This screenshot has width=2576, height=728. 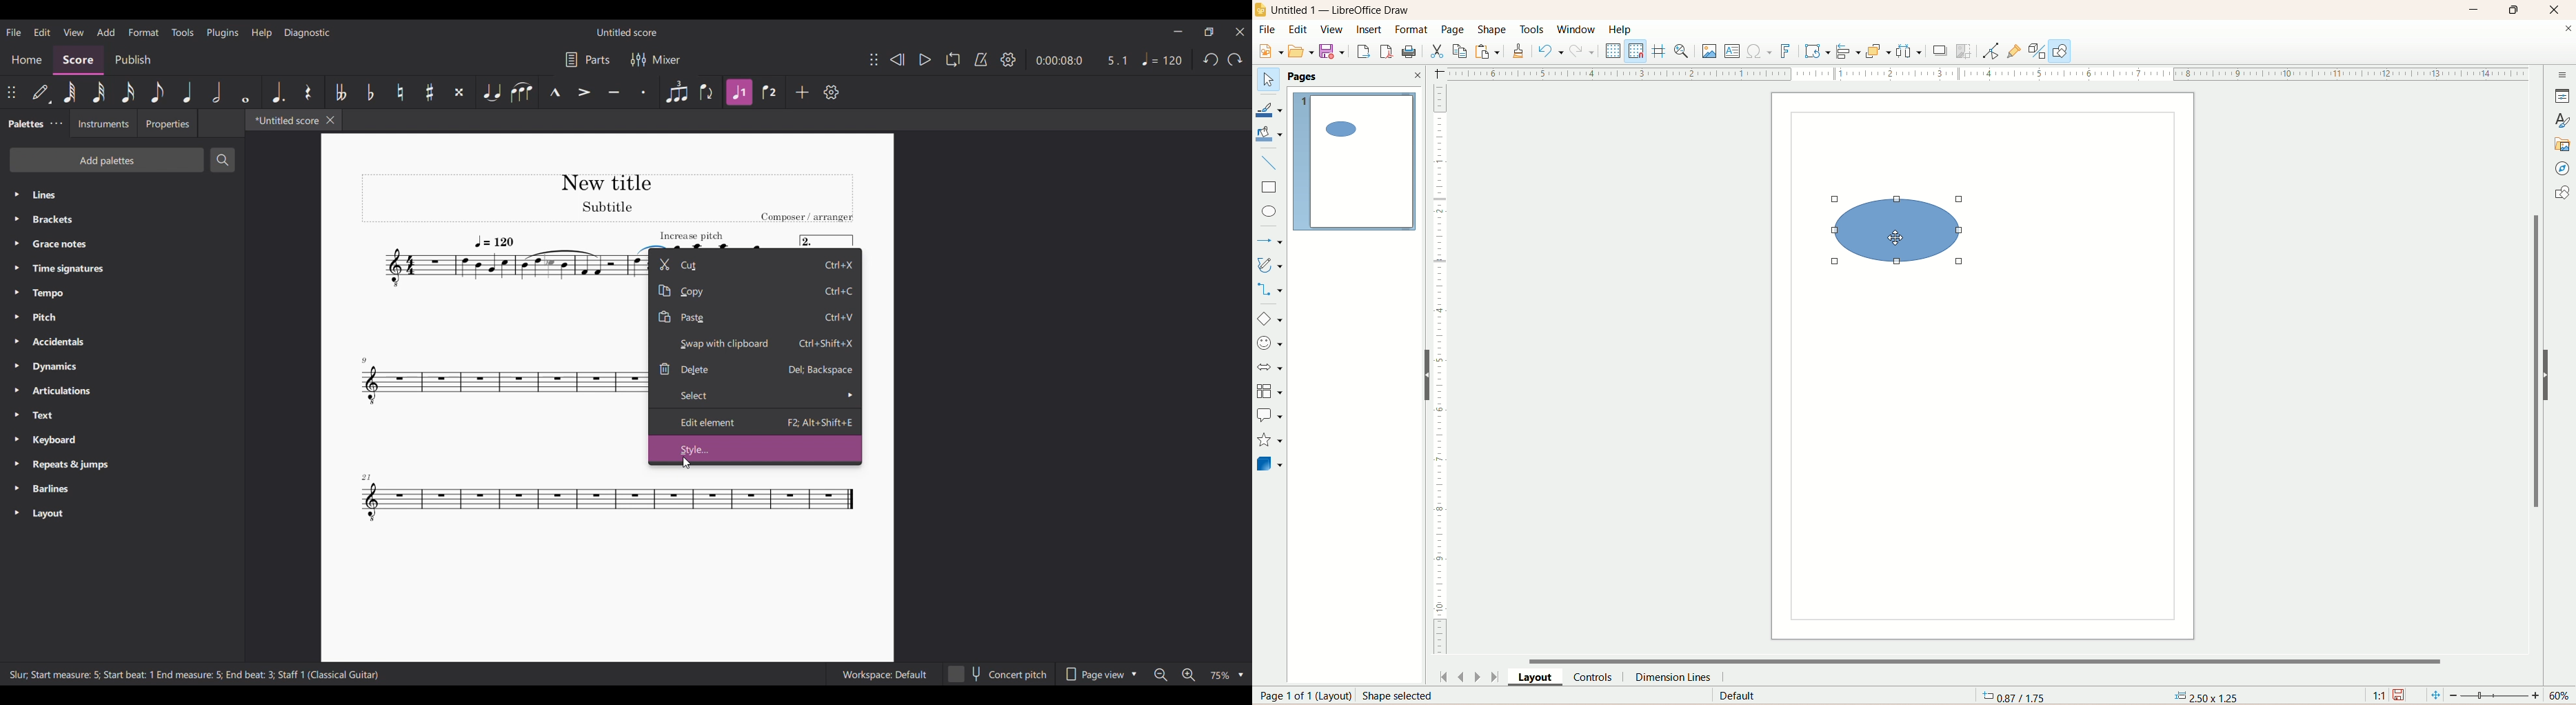 What do you see at coordinates (2562, 95) in the screenshot?
I see `properties` at bounding box center [2562, 95].